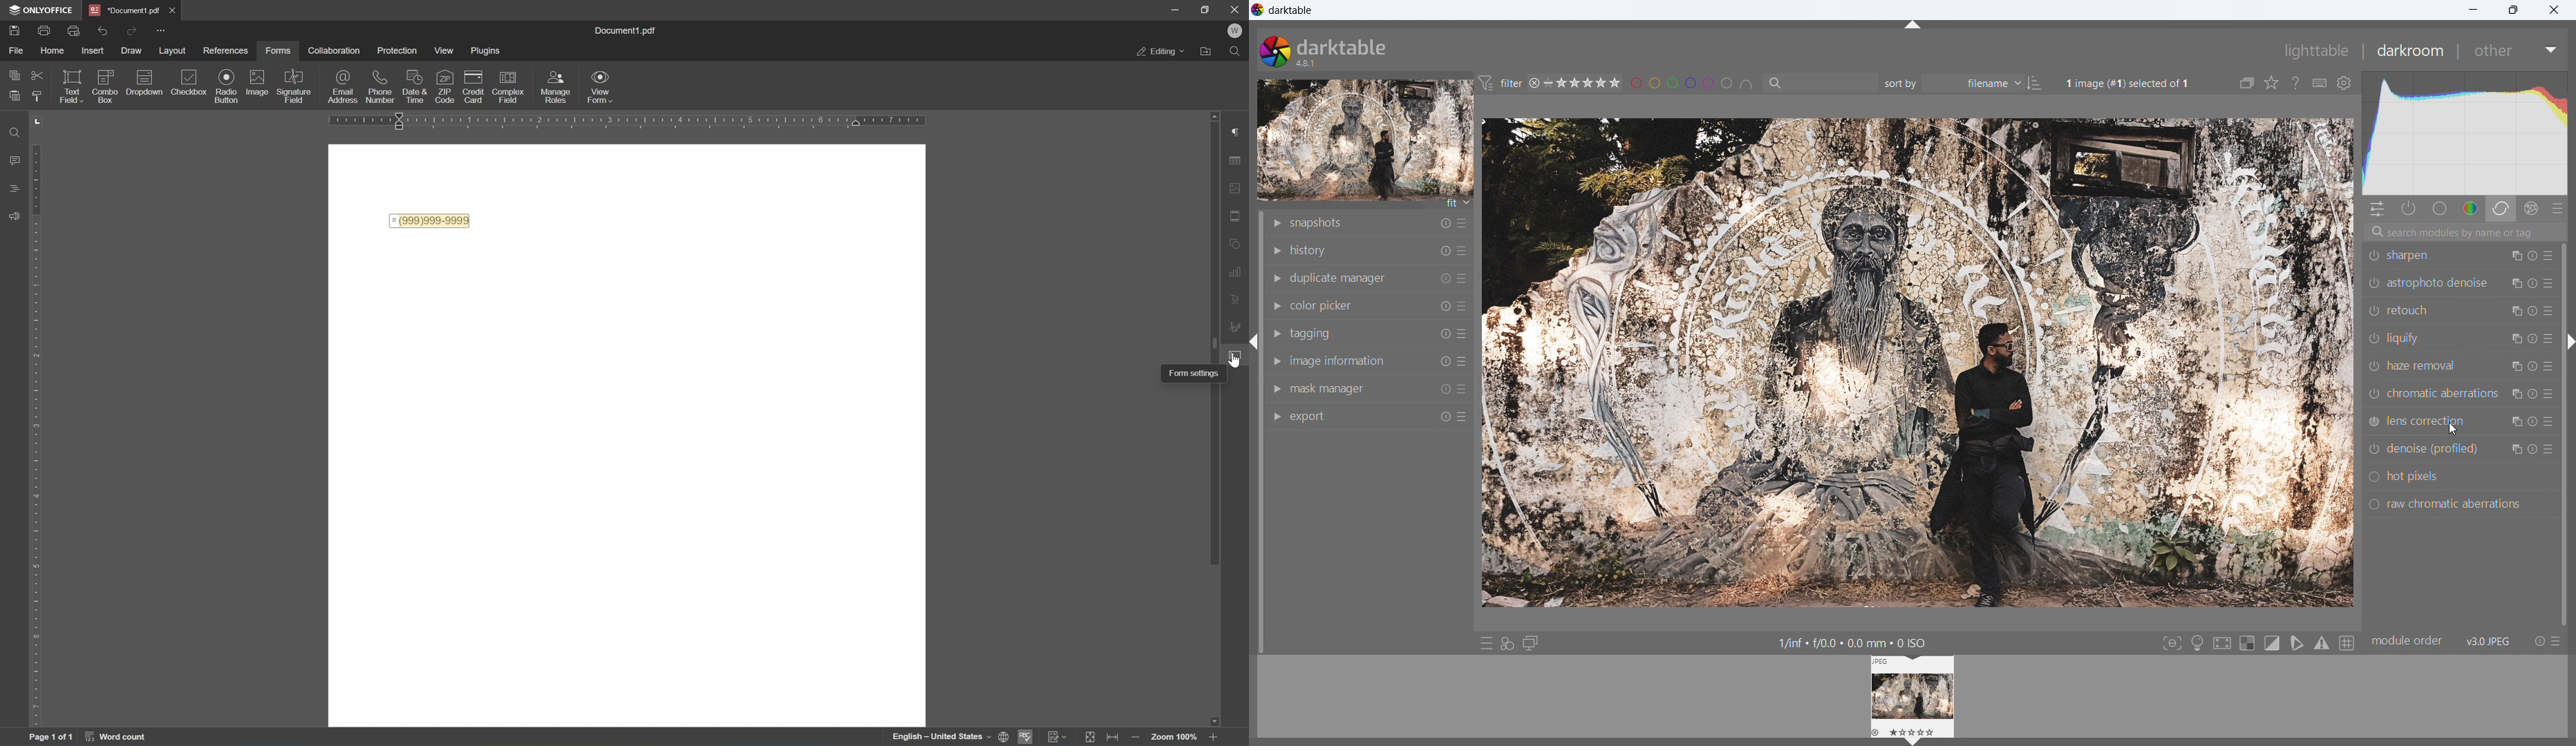 The width and height of the screenshot is (2576, 756). I want to click on reset, so click(1445, 222).